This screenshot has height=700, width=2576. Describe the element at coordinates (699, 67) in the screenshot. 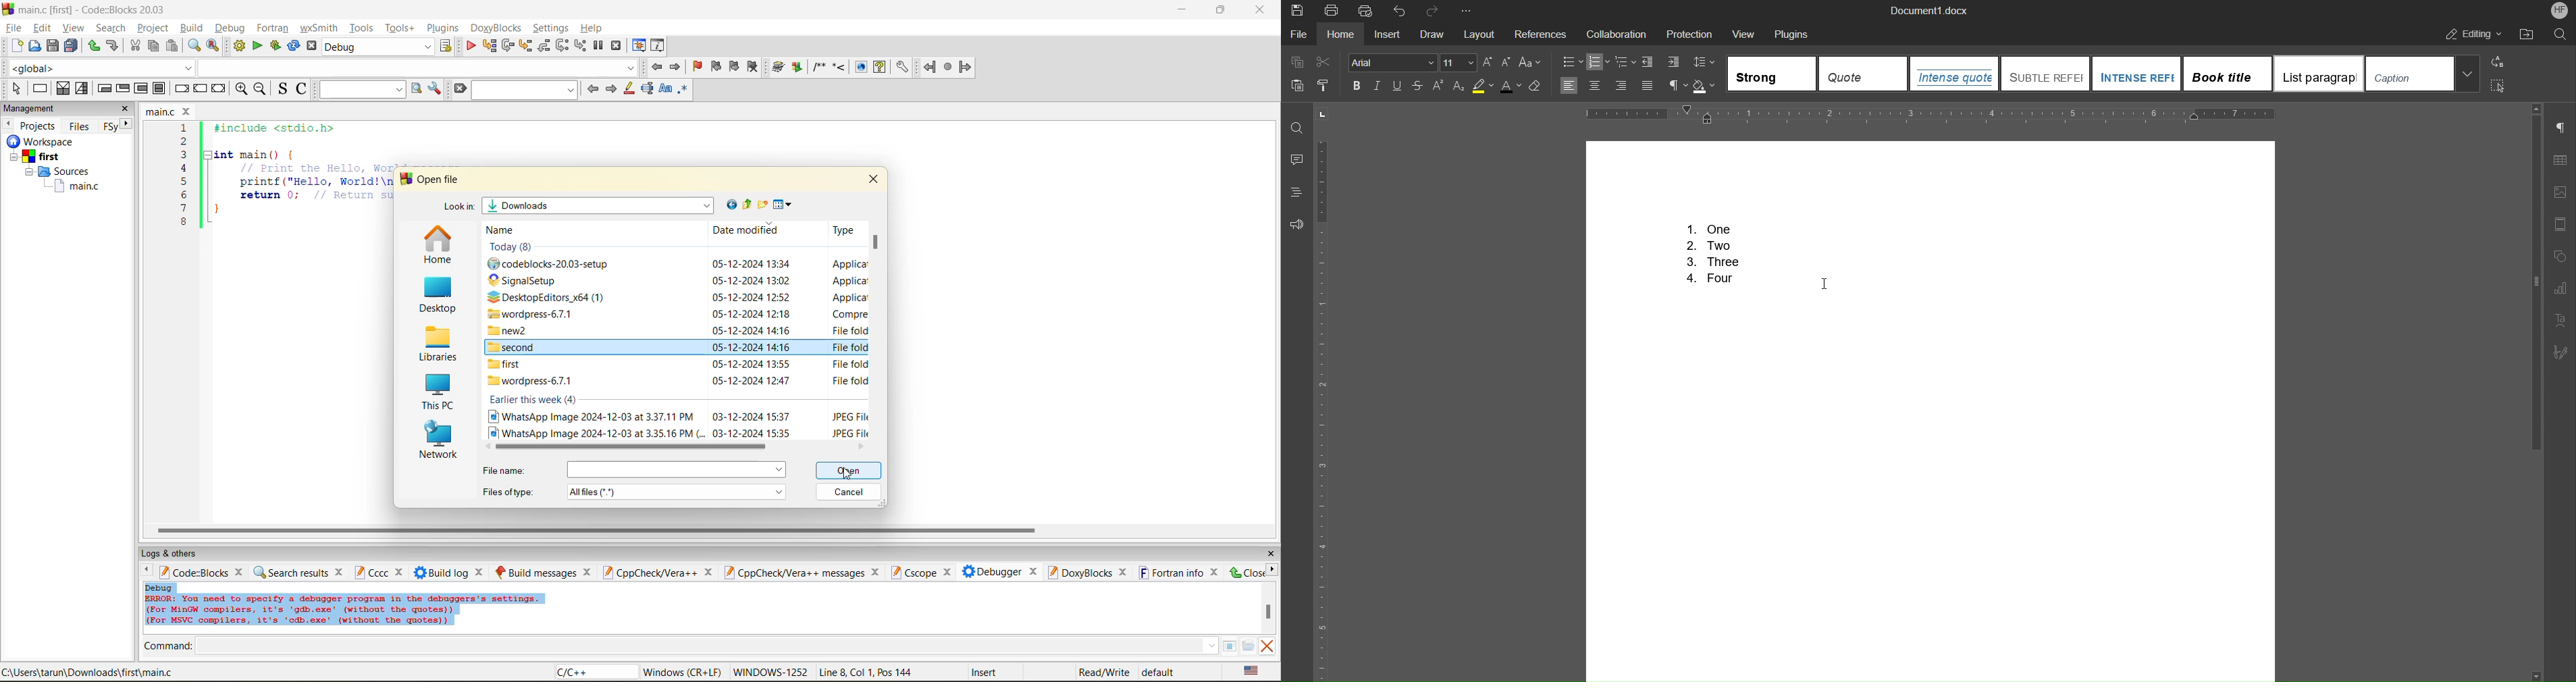

I see `toggle bookmark` at that location.